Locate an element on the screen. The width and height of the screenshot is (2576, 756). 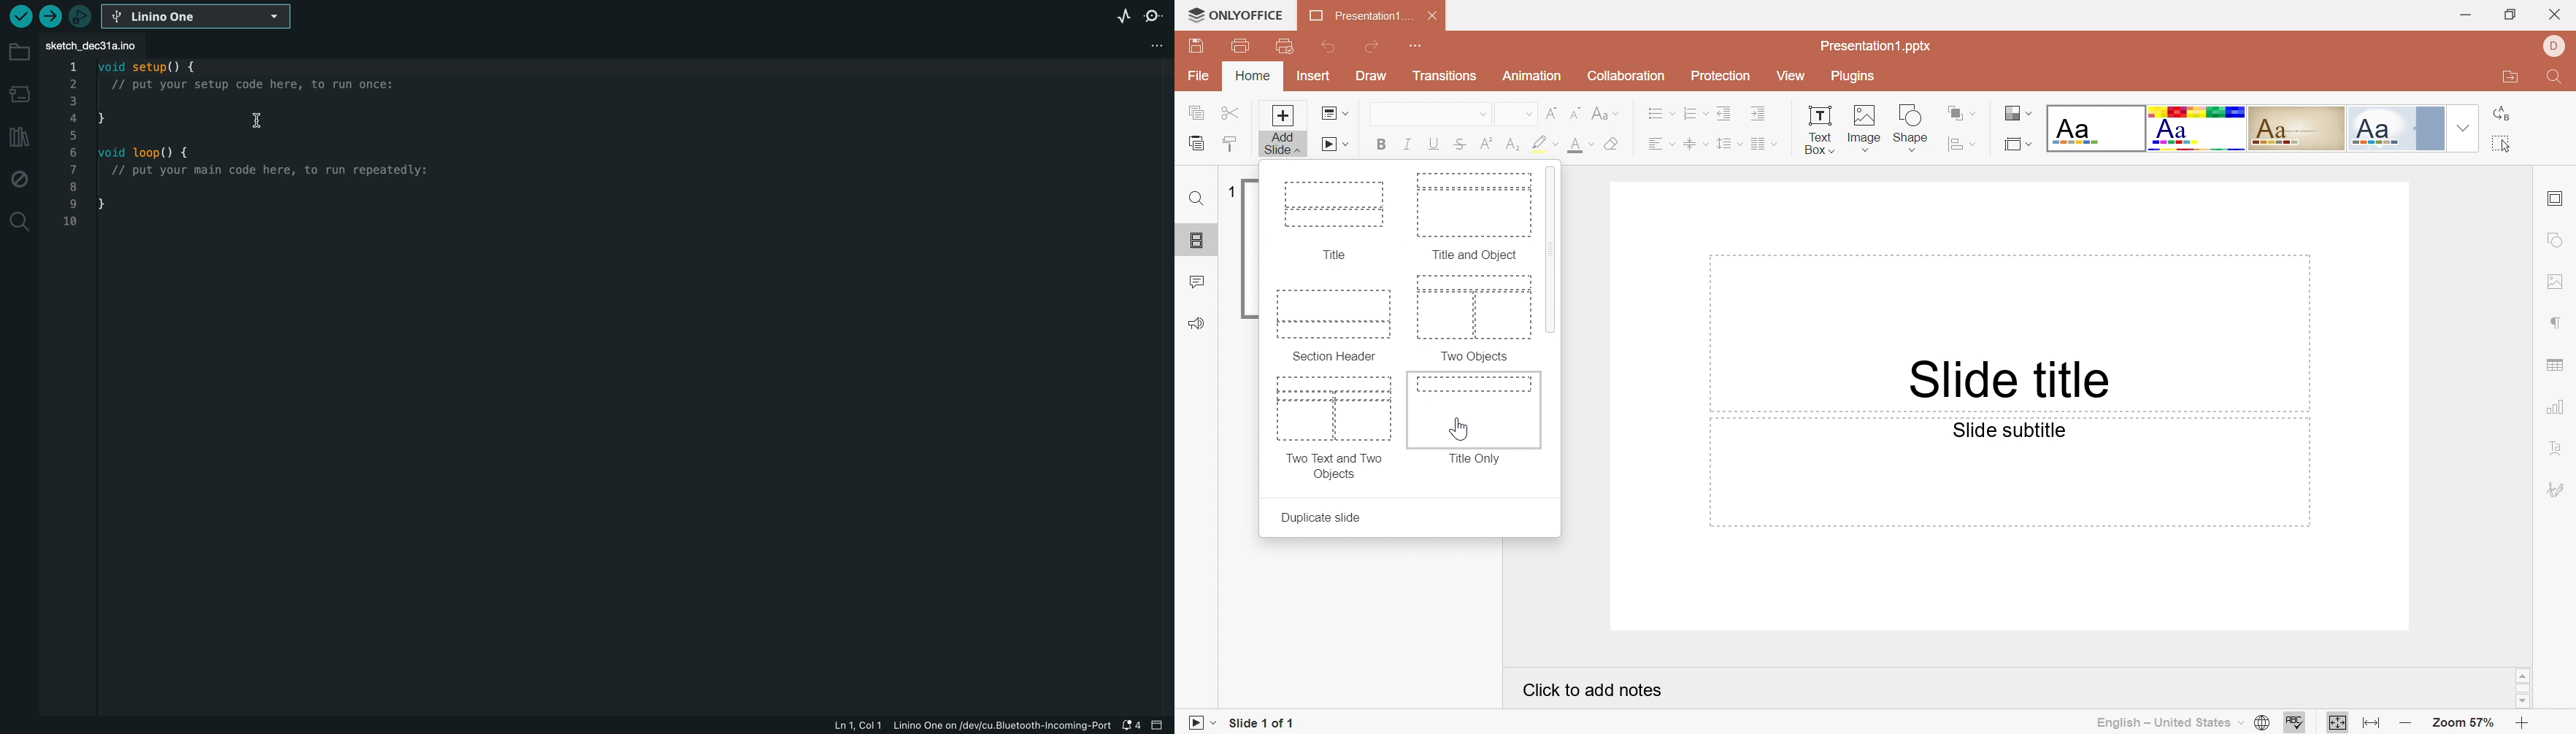
Subscript is located at coordinates (1511, 144).